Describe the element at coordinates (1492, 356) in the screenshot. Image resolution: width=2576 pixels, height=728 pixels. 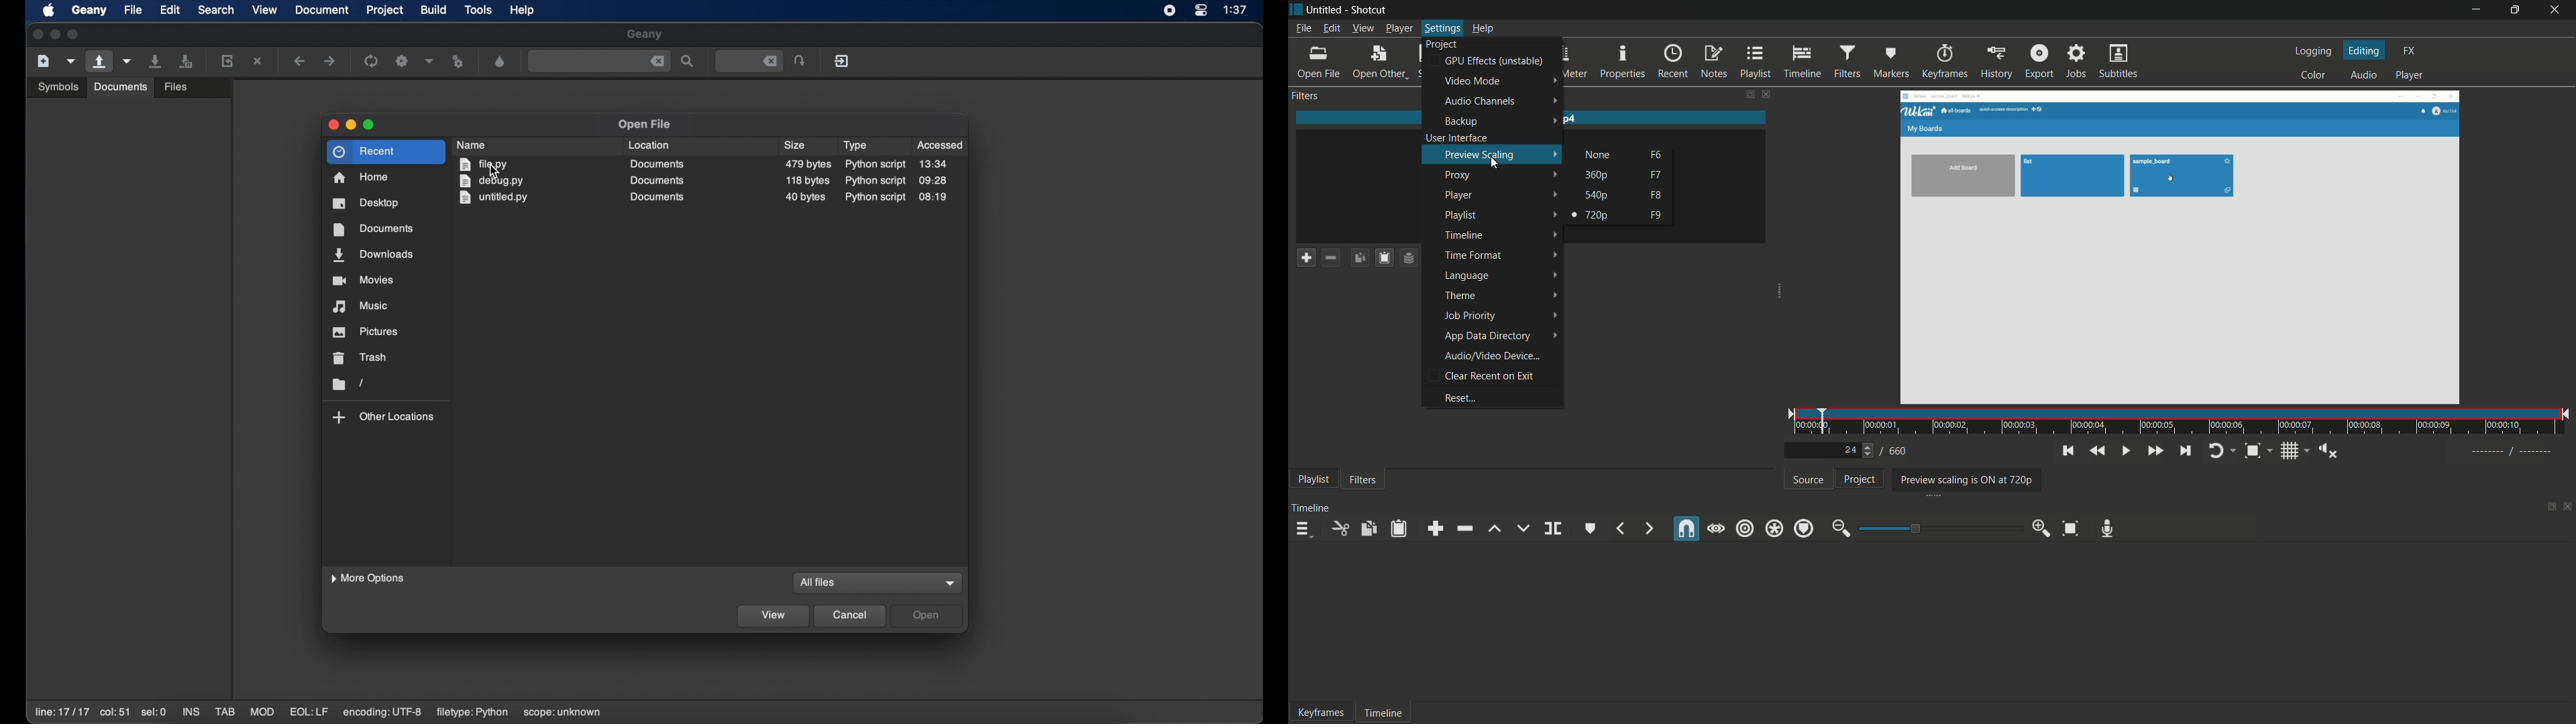
I see `audio or video device` at that location.